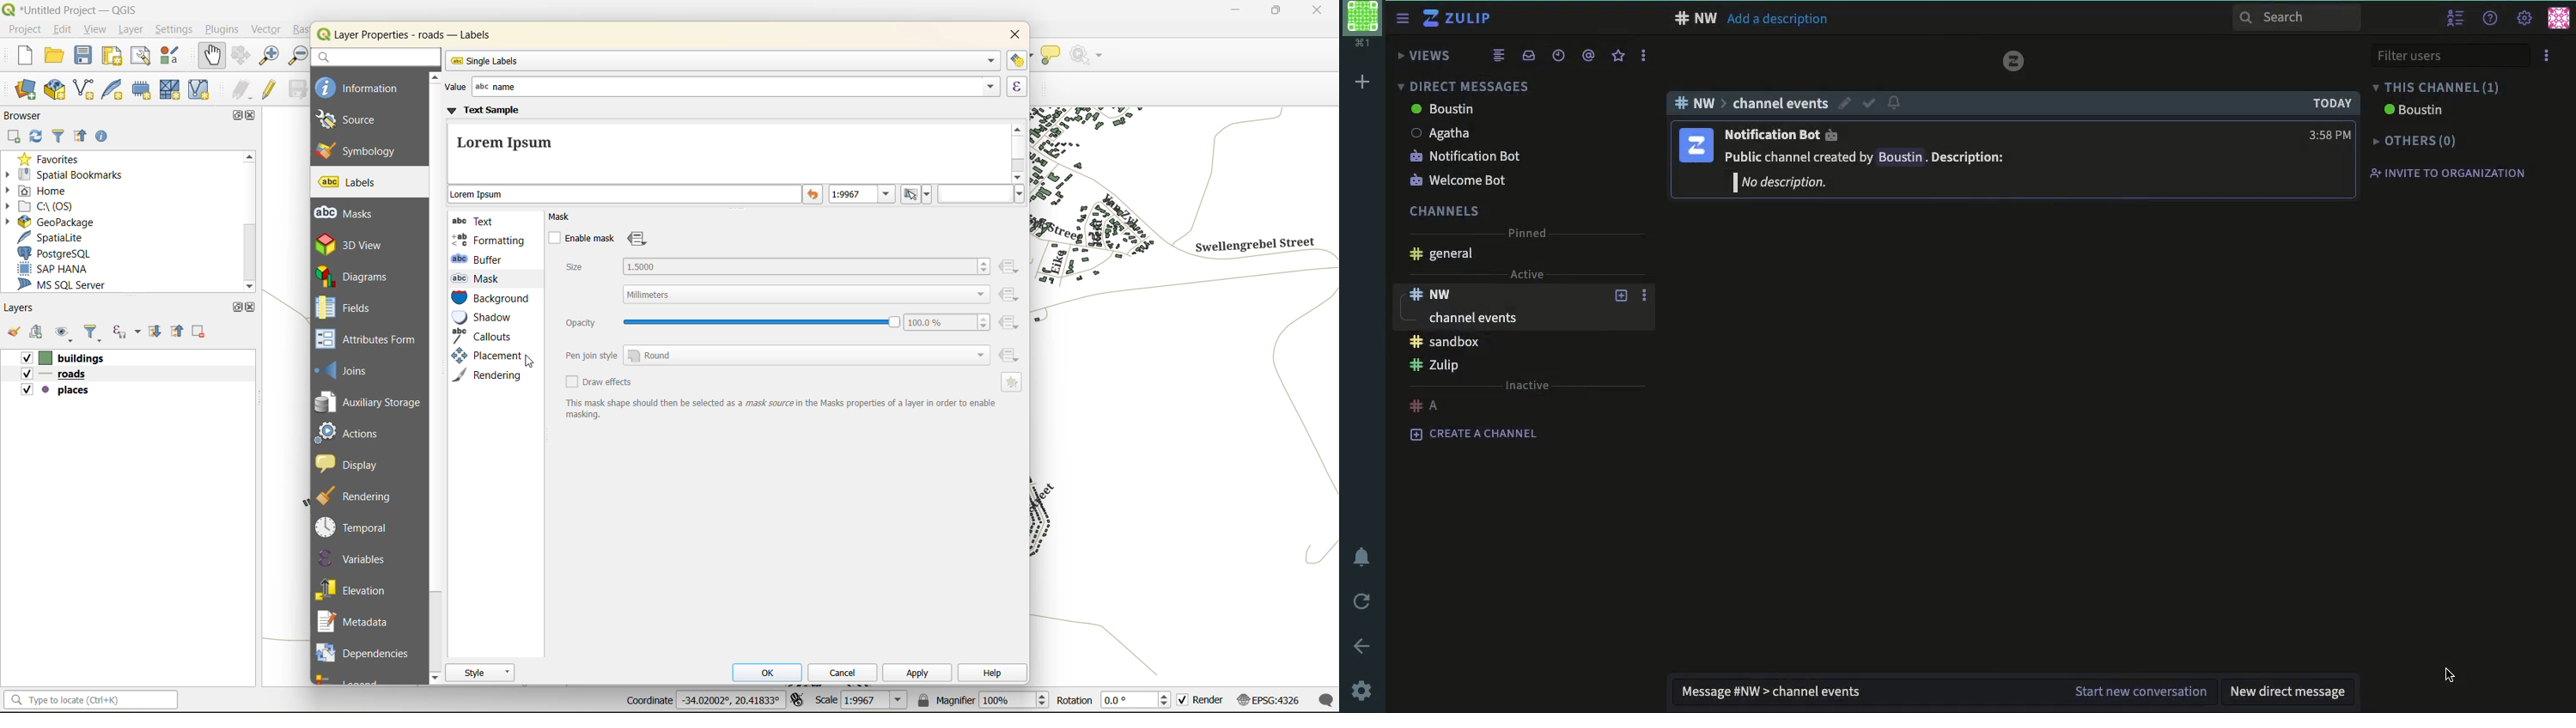 The height and width of the screenshot is (728, 2576). Describe the element at coordinates (356, 433) in the screenshot. I see `actions` at that location.